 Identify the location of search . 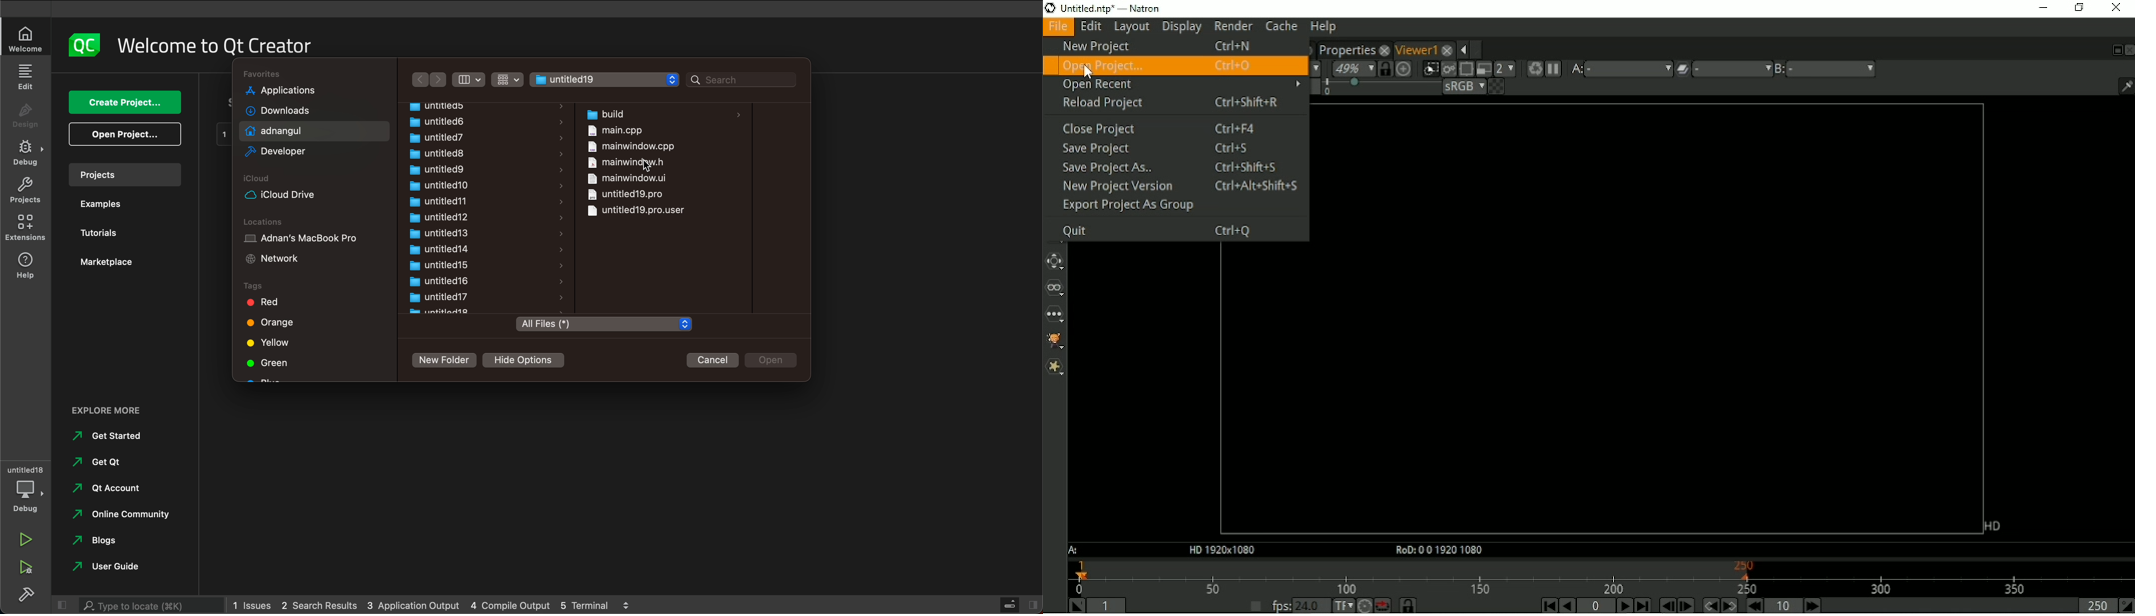
(151, 605).